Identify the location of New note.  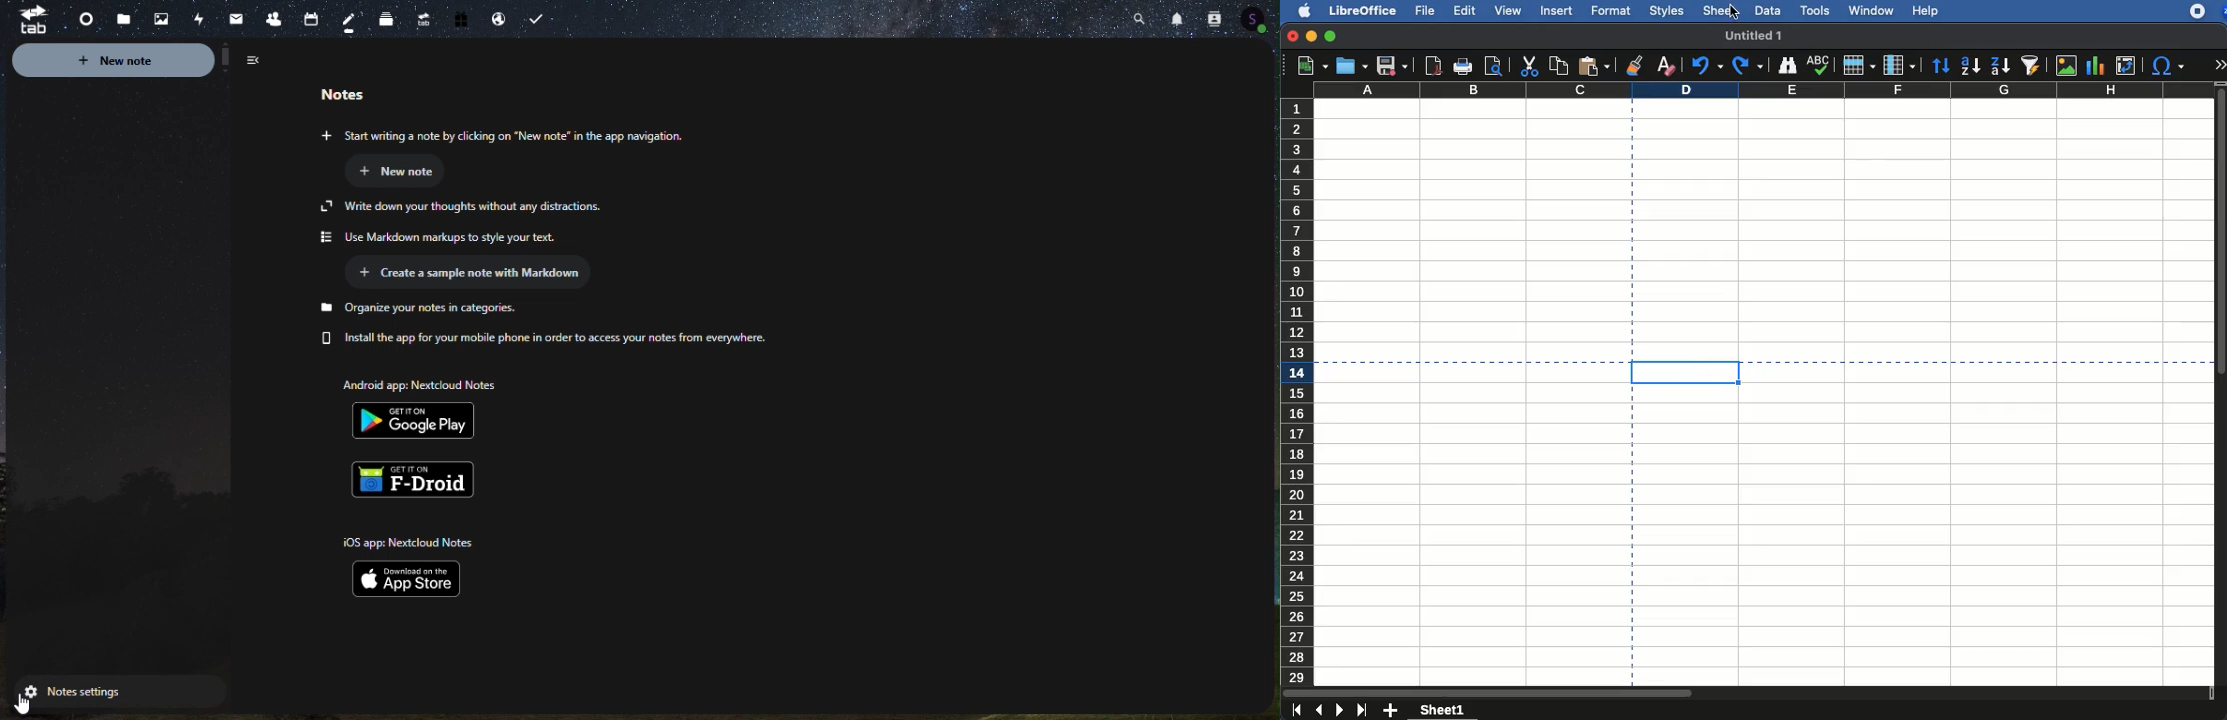
(144, 61).